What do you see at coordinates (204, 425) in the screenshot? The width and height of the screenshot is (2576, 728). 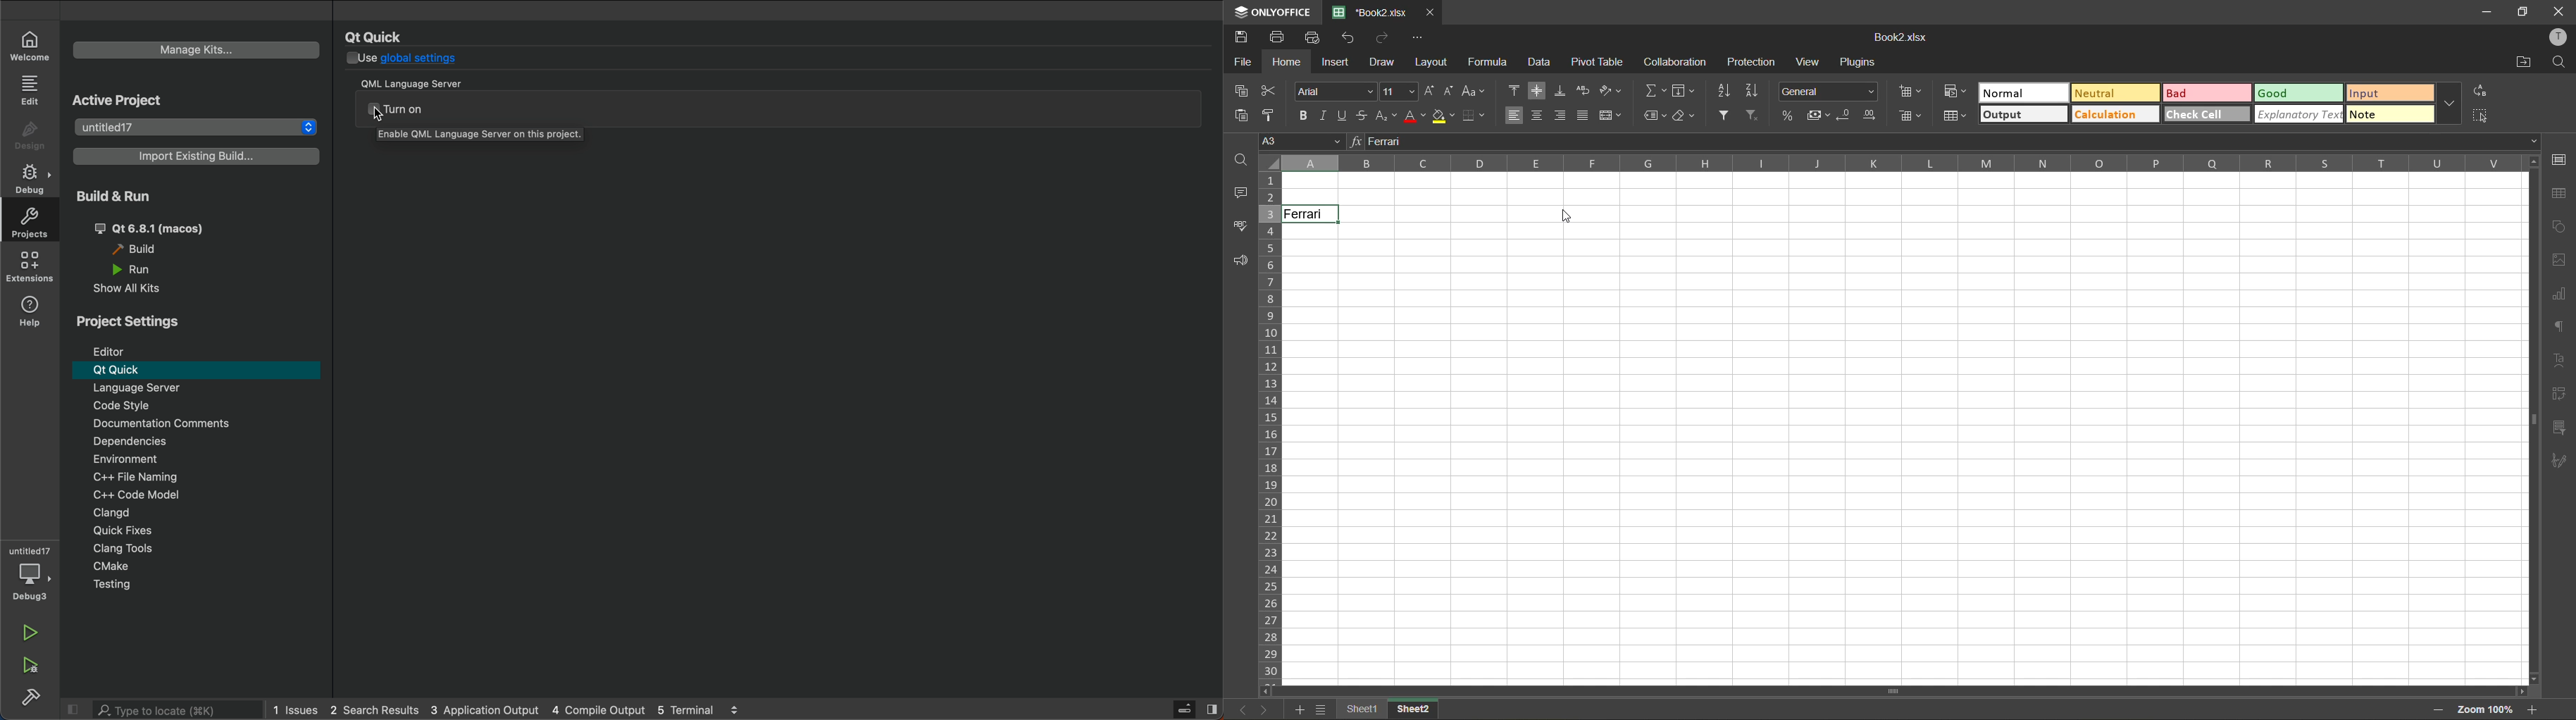 I see `Documentation ` at bounding box center [204, 425].